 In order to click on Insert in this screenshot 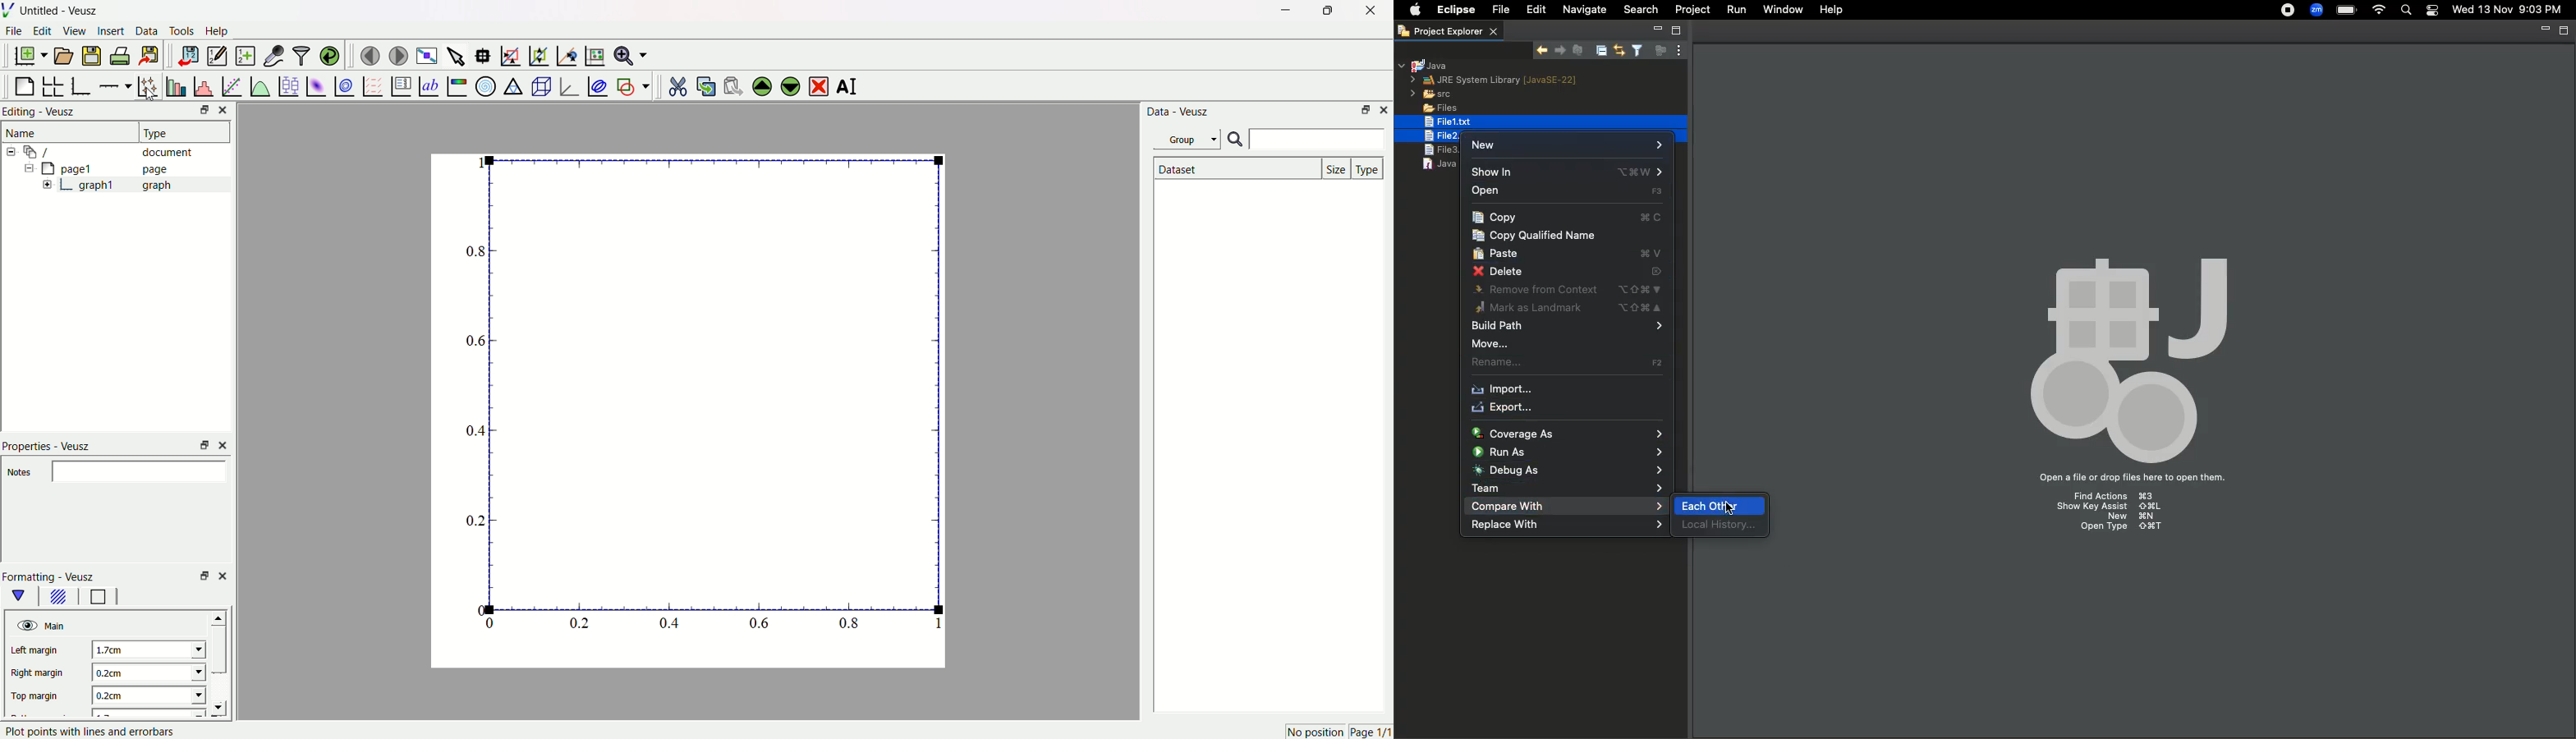, I will do `click(111, 32)`.